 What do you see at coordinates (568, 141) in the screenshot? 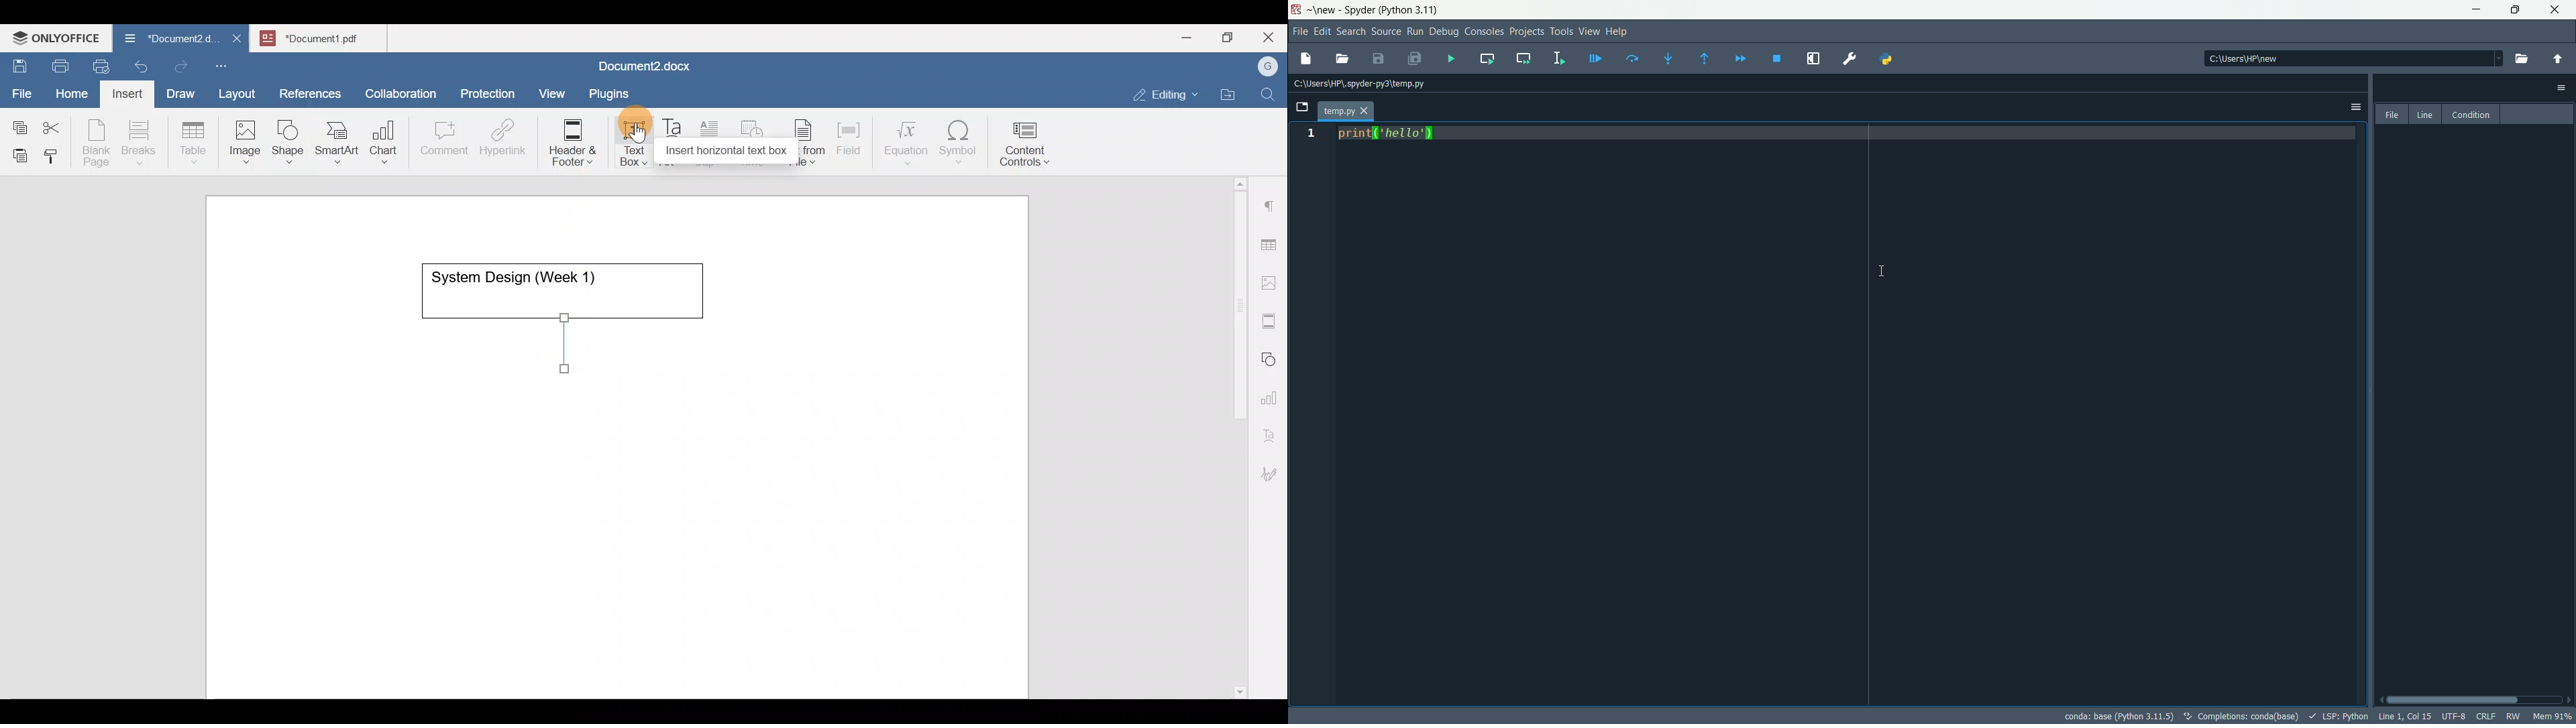
I see `Header & footer` at bounding box center [568, 141].